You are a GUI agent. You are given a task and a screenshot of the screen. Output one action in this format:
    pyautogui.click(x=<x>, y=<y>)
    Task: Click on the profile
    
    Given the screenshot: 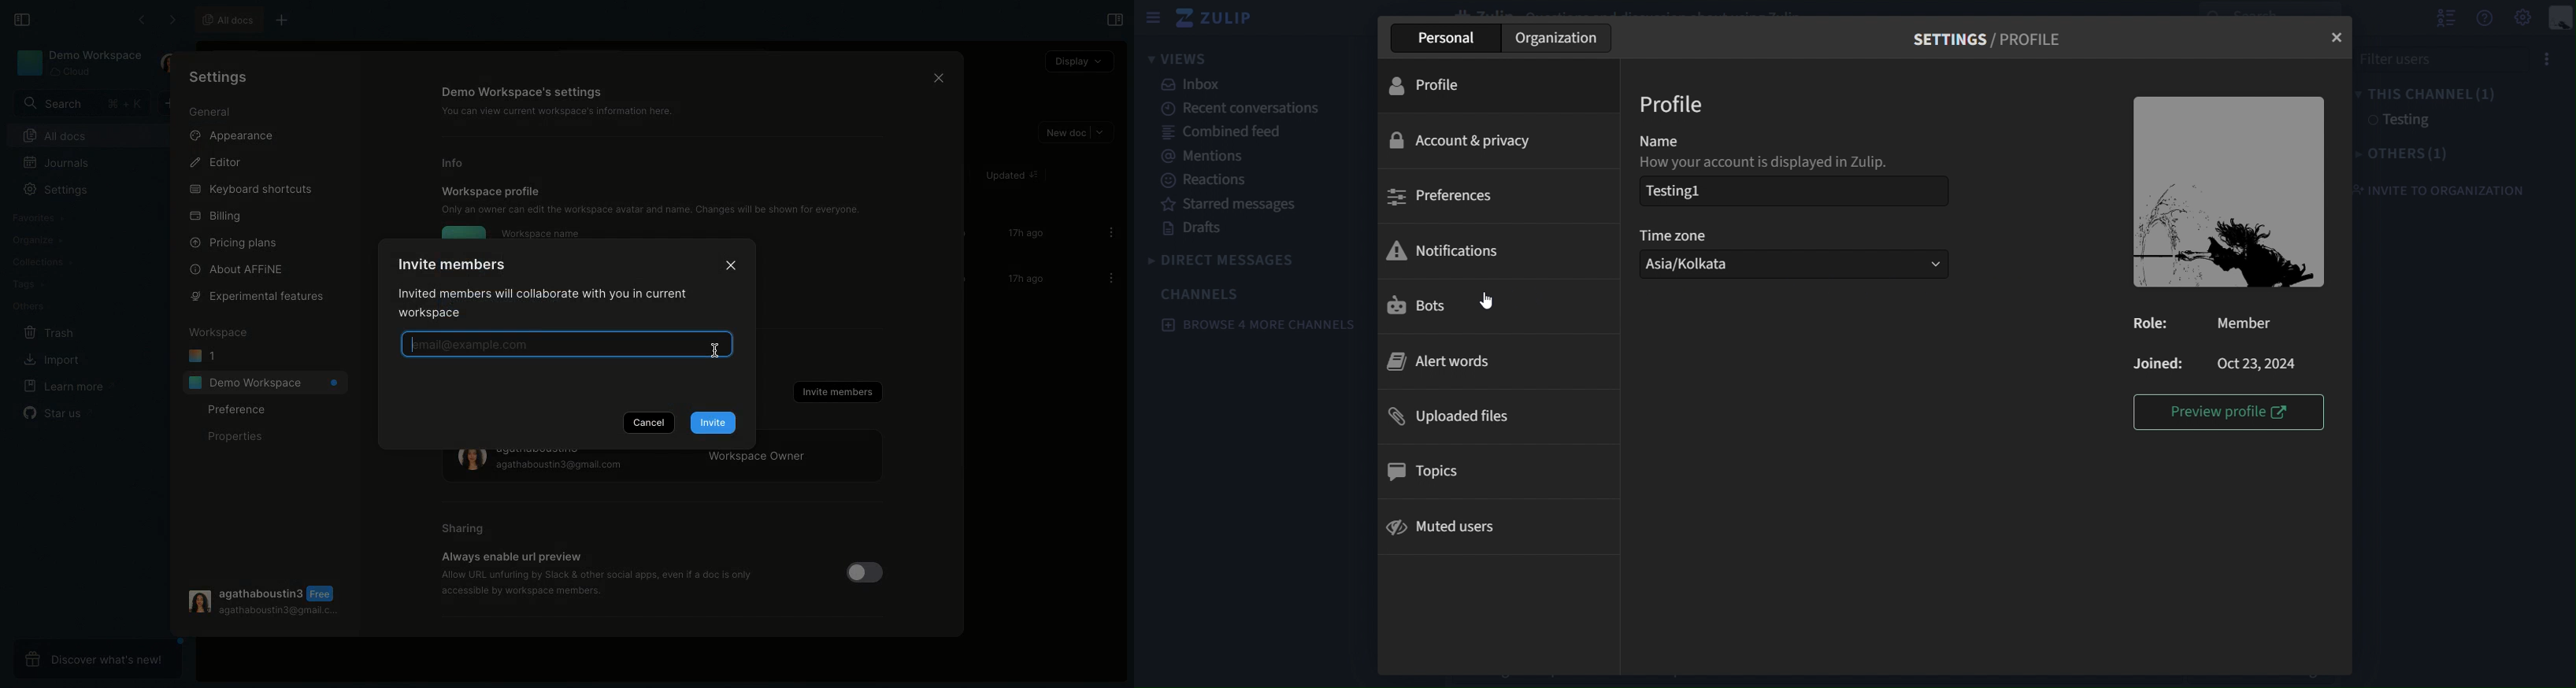 What is the action you would take?
    pyautogui.click(x=1678, y=104)
    